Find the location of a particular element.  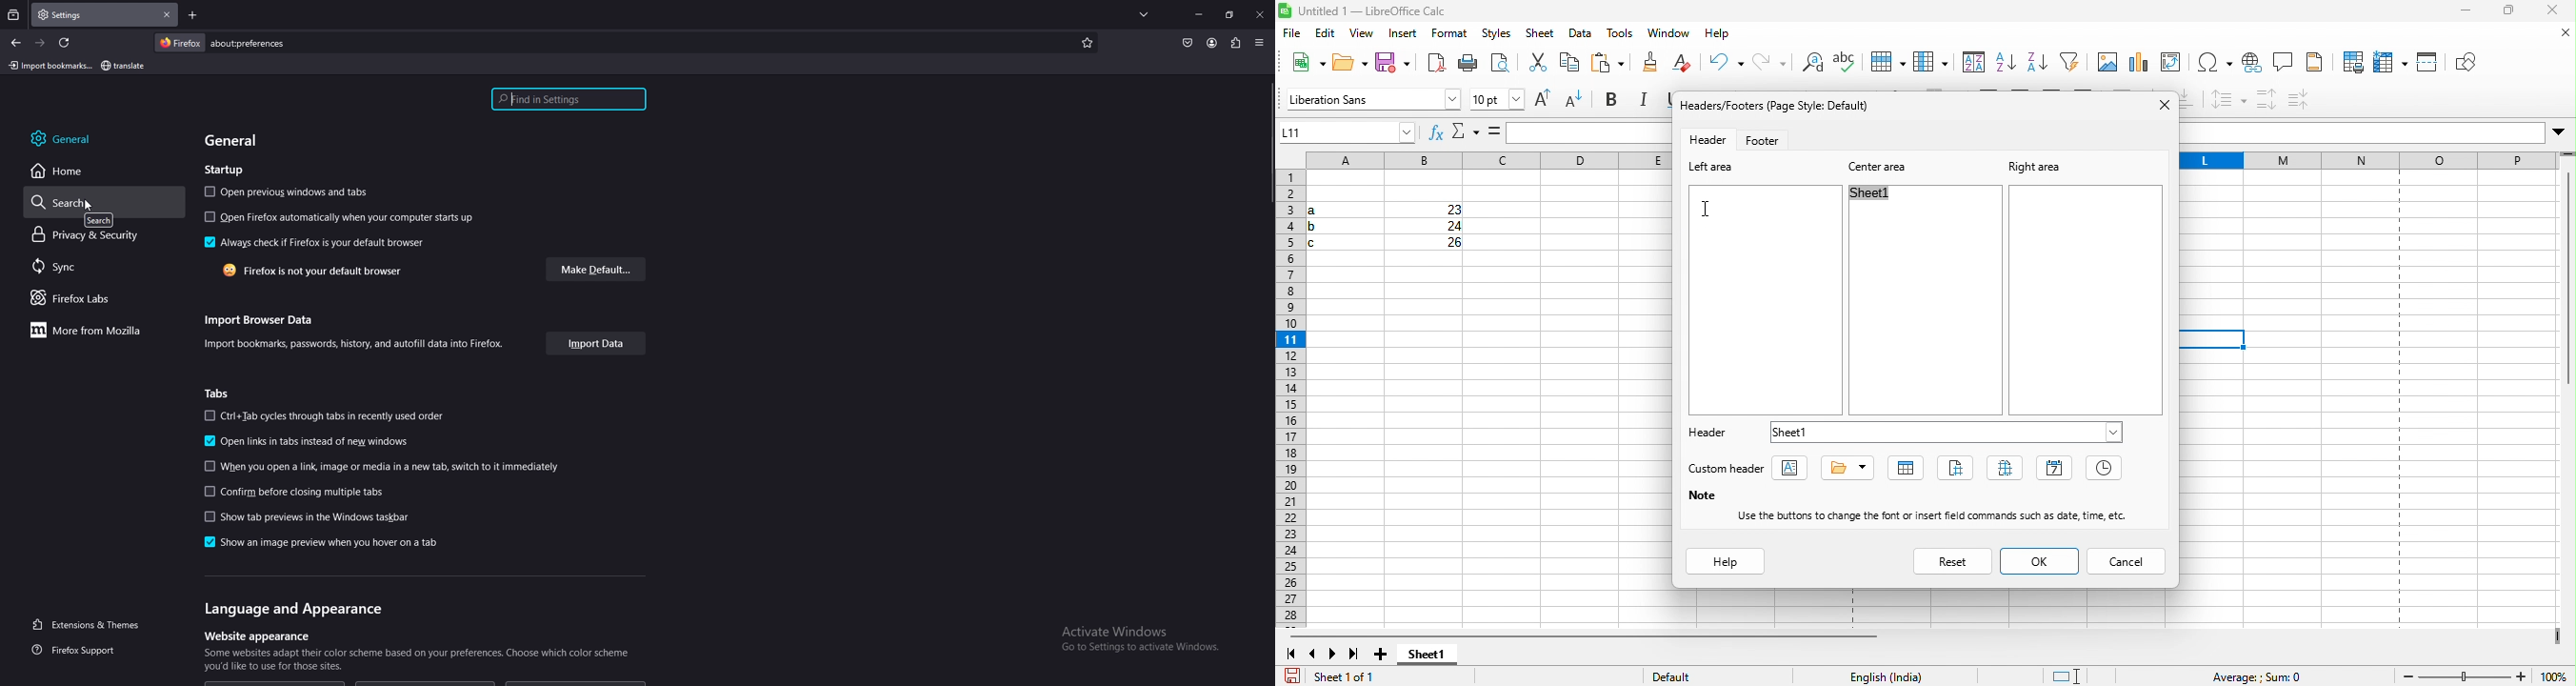

header is located at coordinates (1712, 138).